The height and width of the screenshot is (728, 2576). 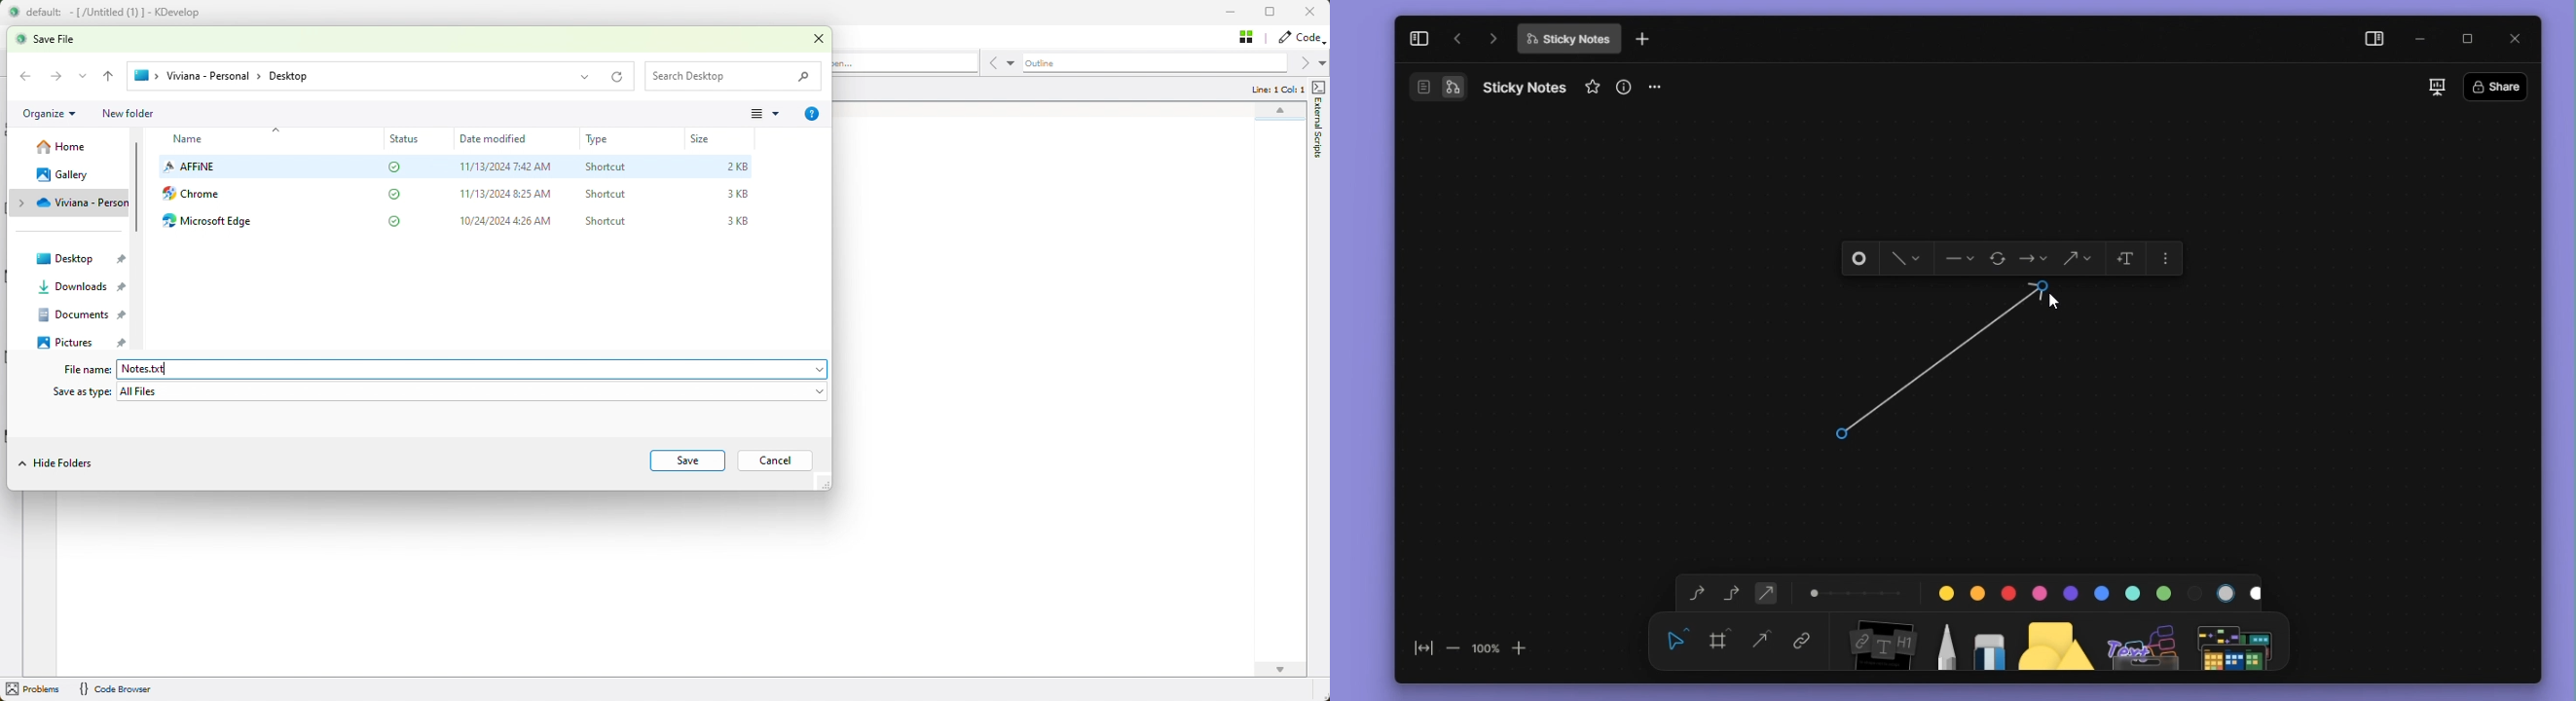 I want to click on backward, so click(x=24, y=77).